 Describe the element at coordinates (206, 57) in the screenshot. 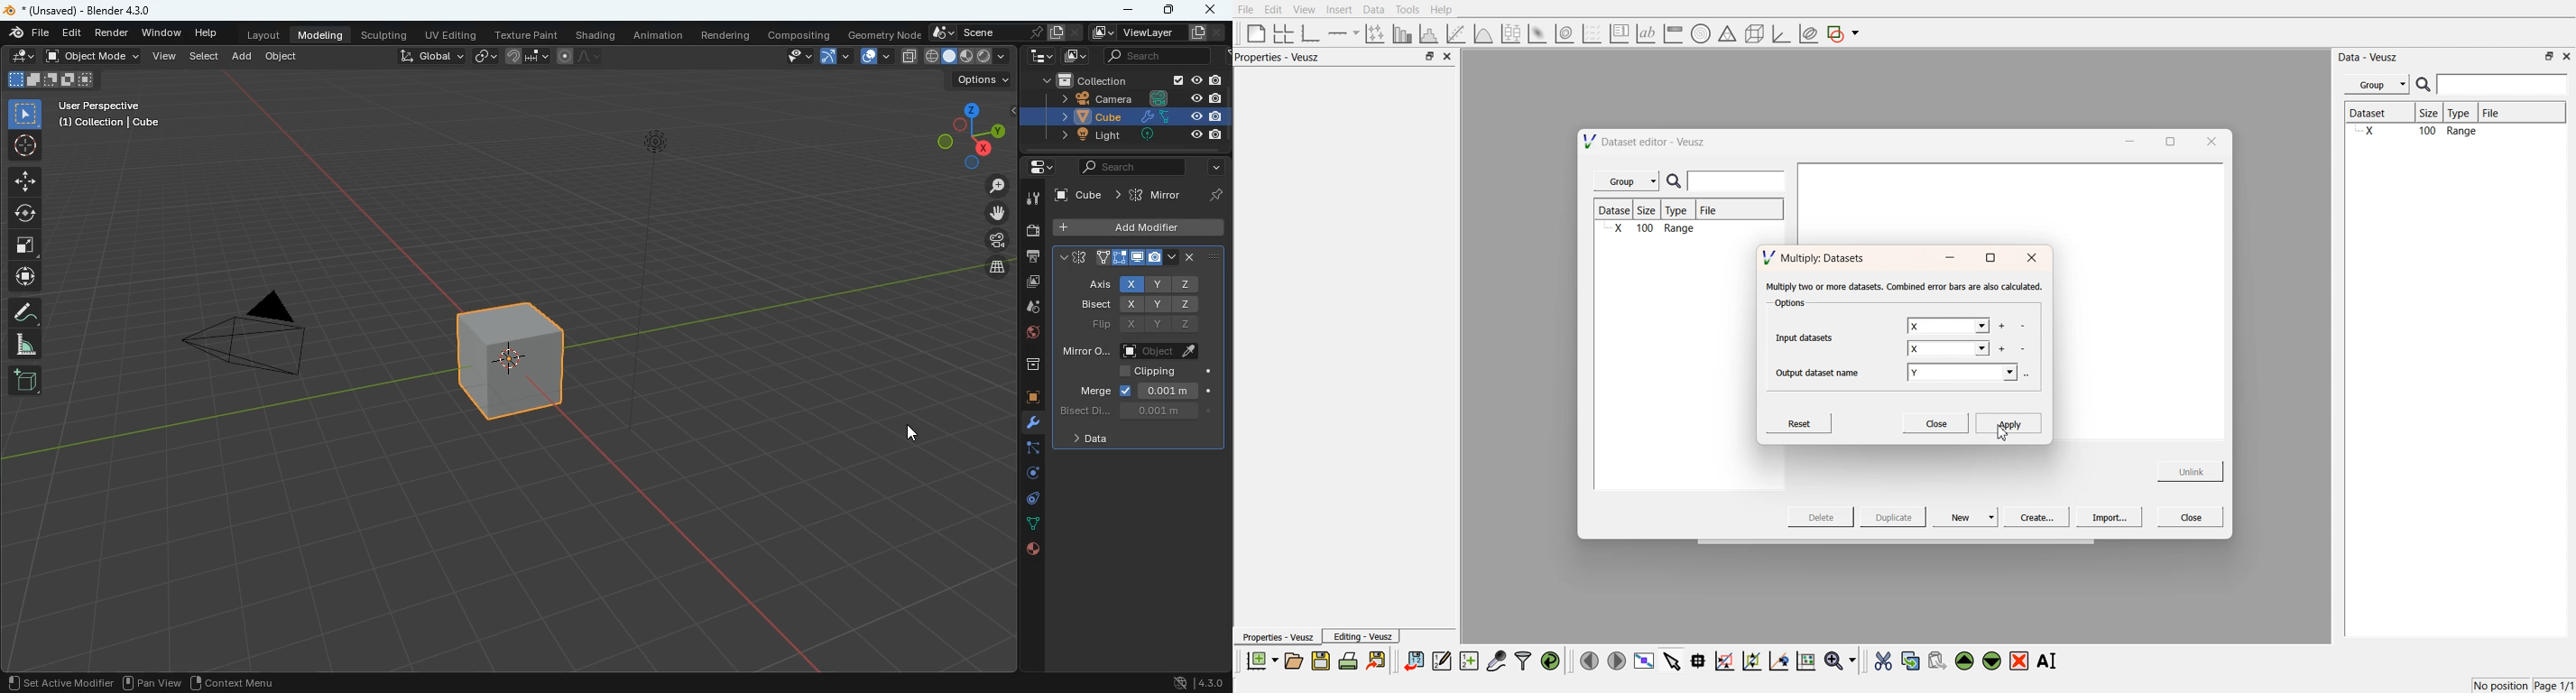

I see `select` at that location.